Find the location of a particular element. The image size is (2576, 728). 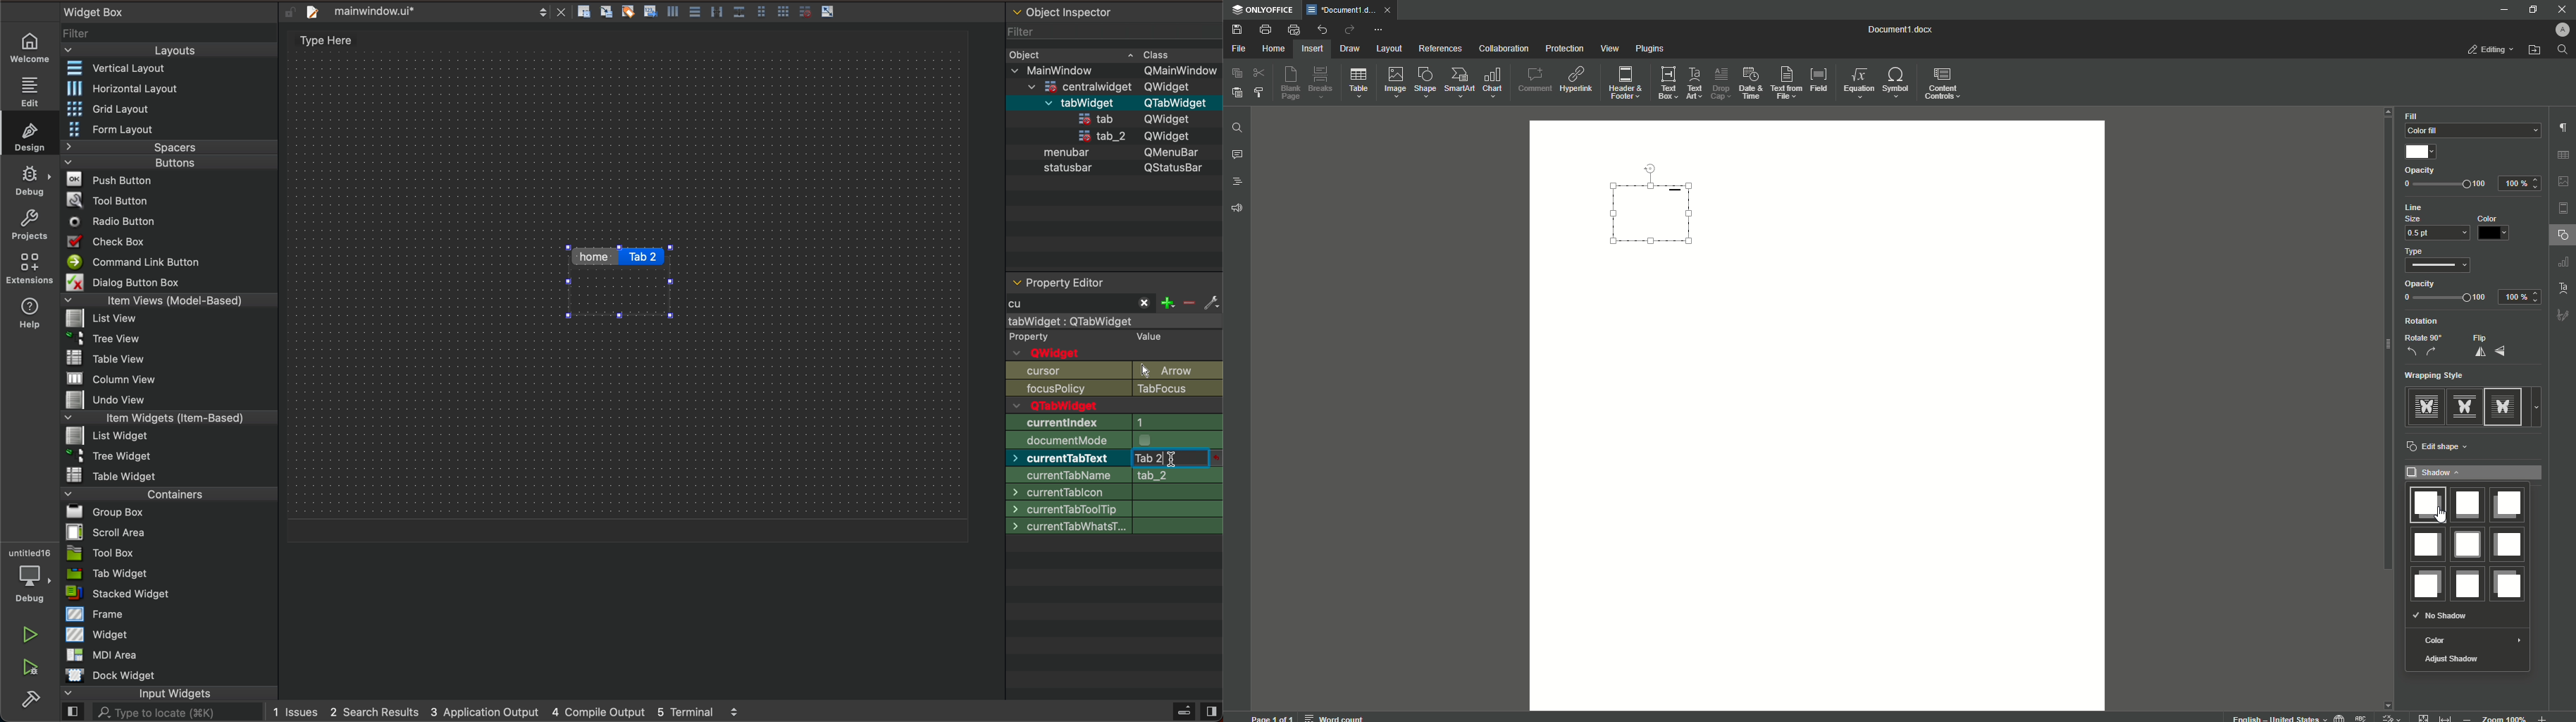

help is located at coordinates (31, 312).